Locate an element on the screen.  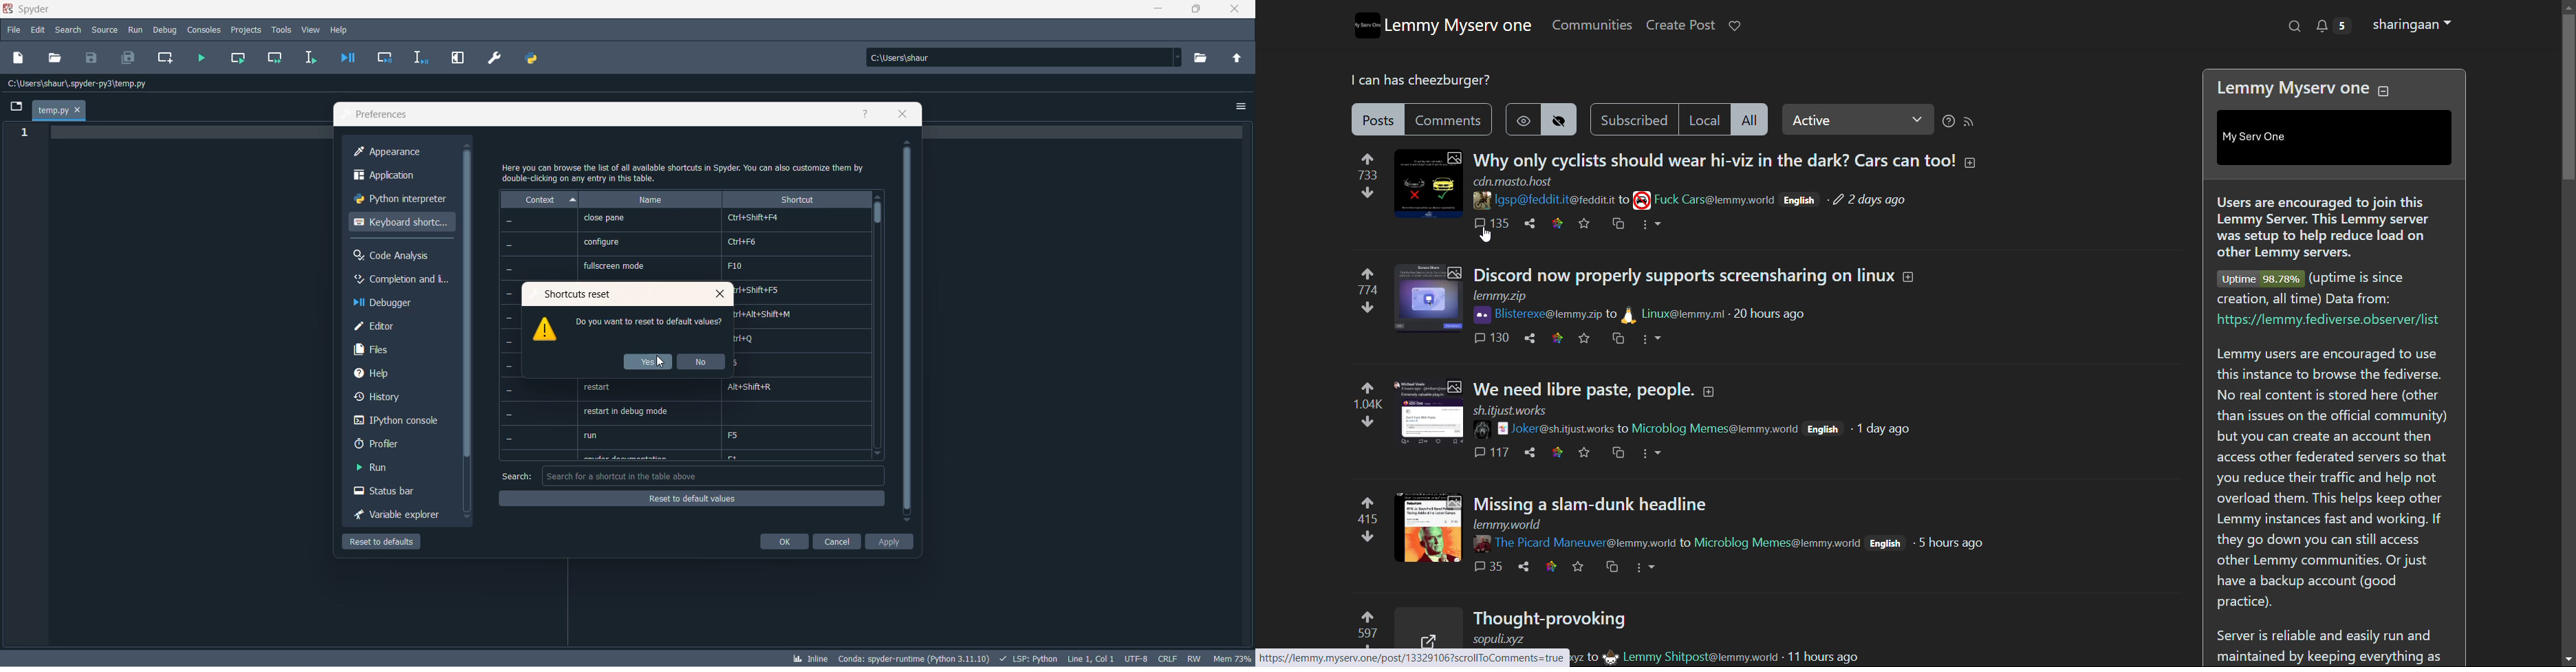
run is located at coordinates (395, 466).